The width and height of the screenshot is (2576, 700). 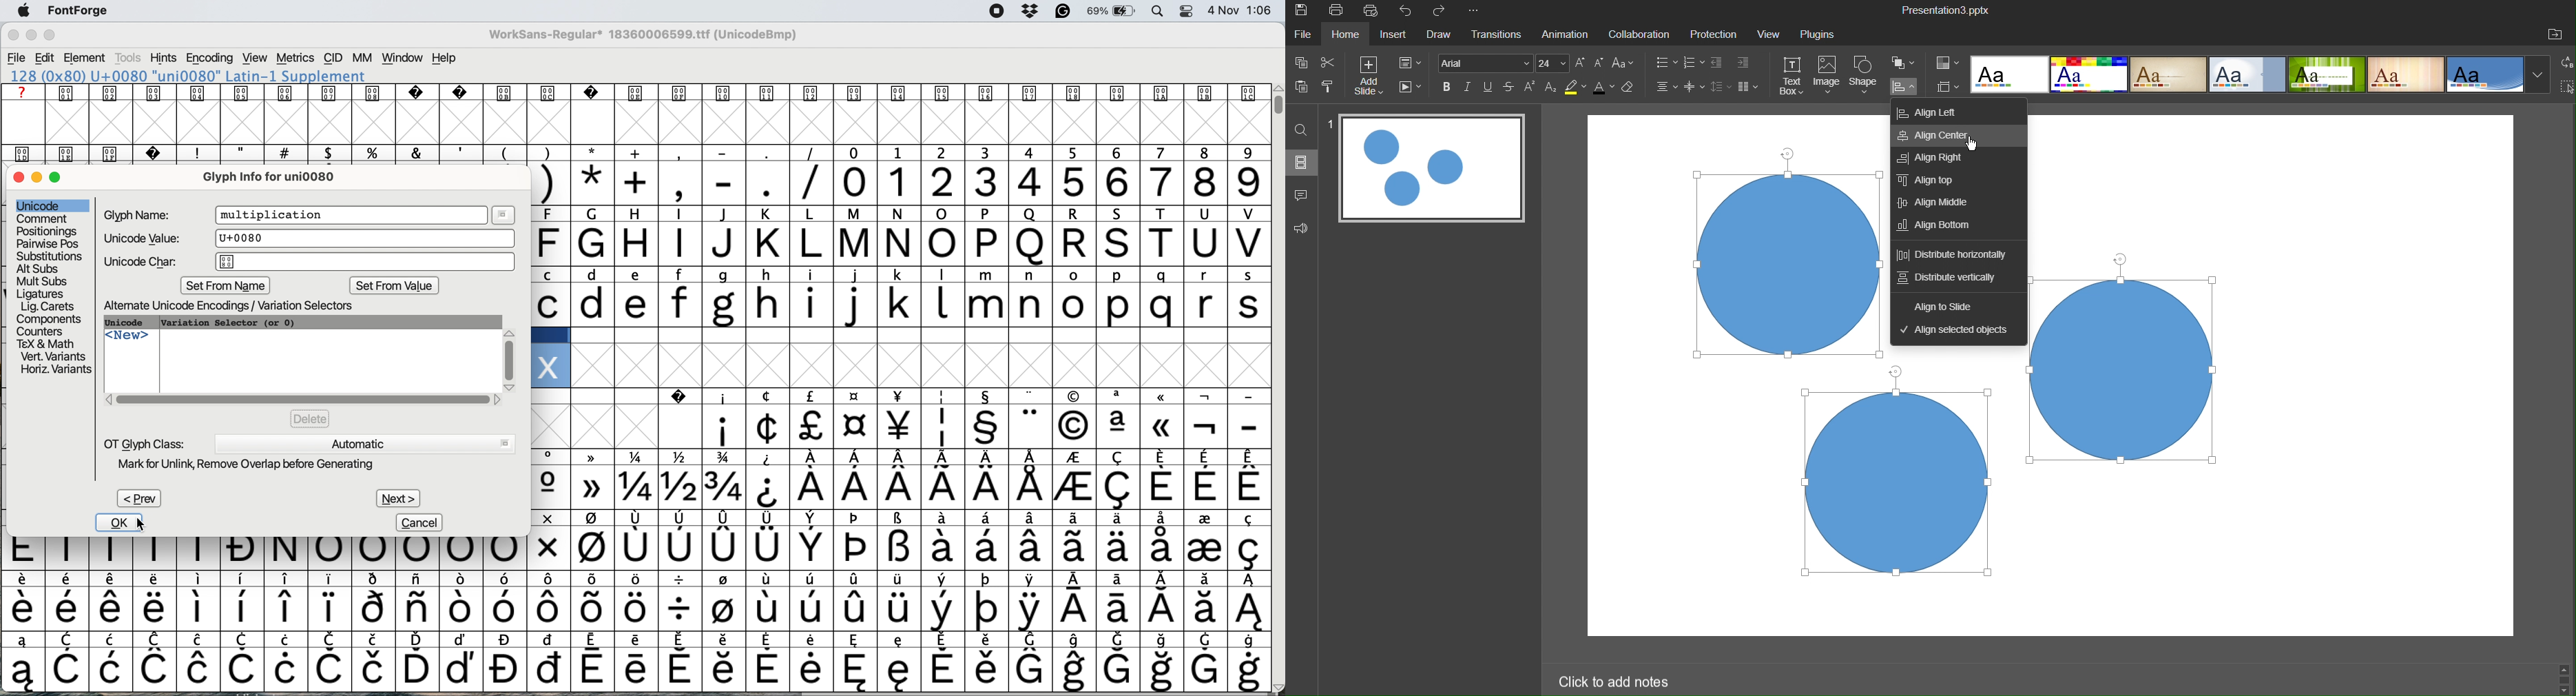 I want to click on Arrange, so click(x=1906, y=65).